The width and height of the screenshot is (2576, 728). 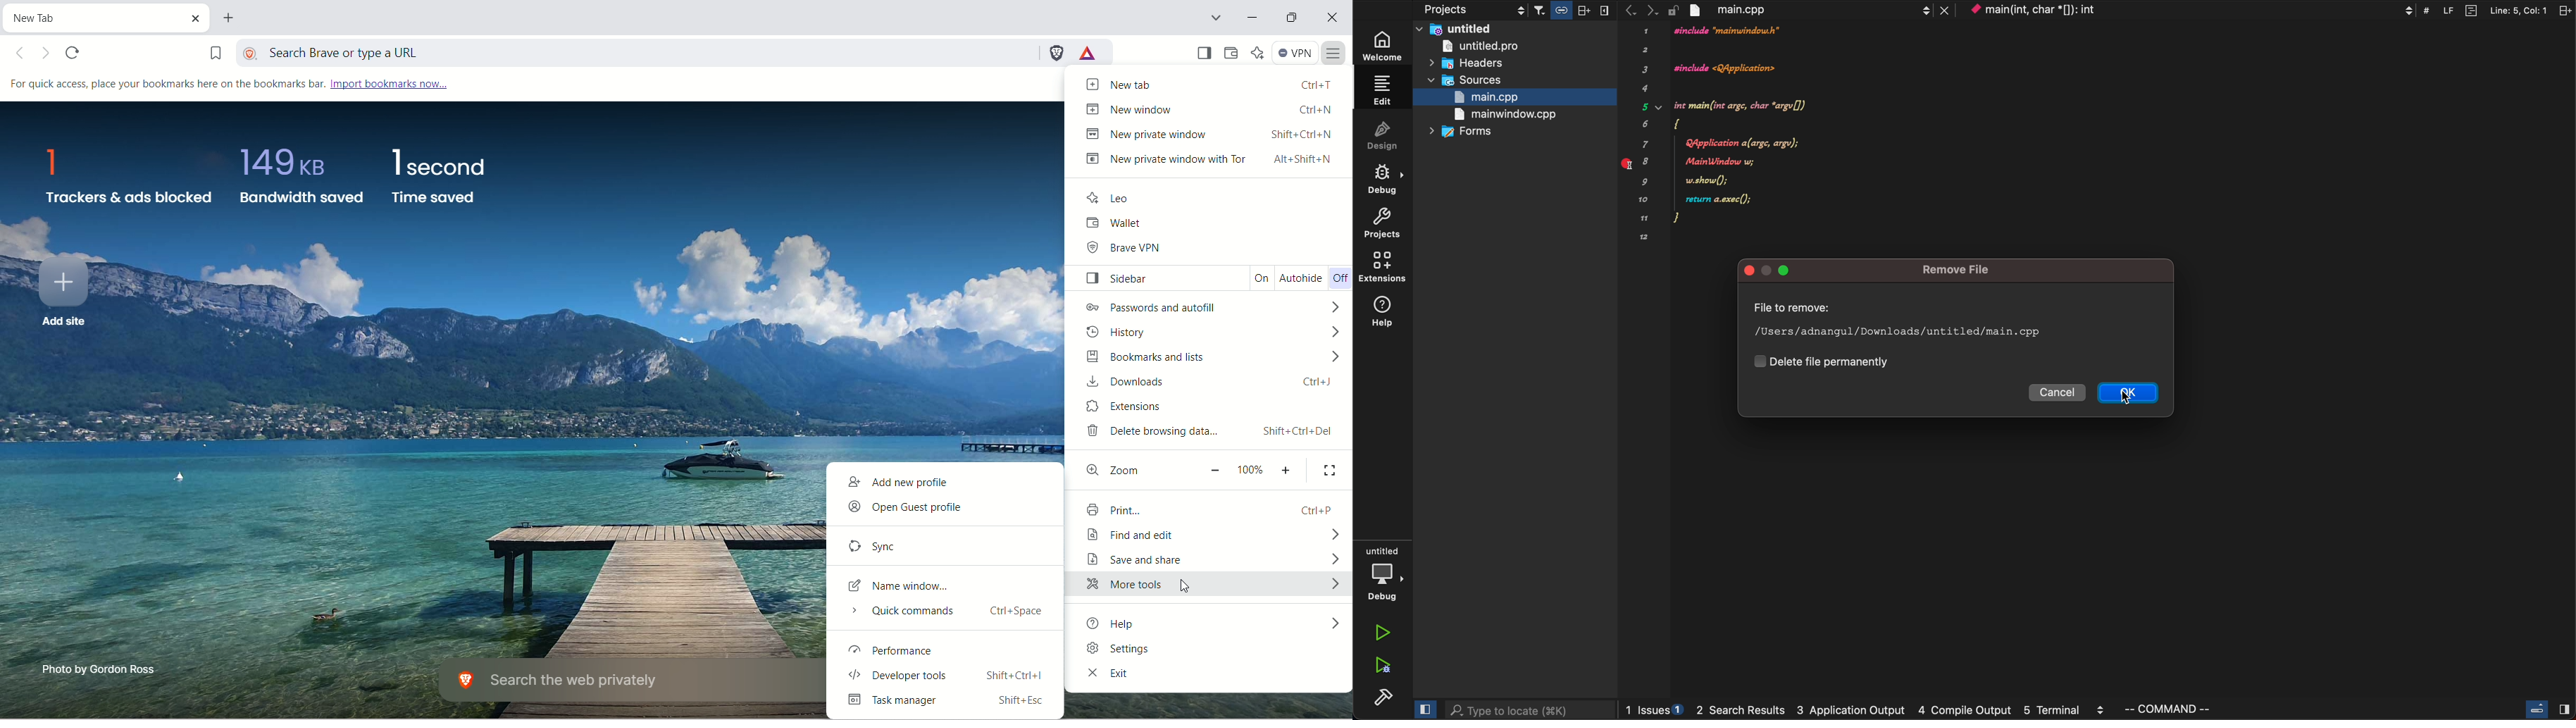 I want to click on Curser, so click(x=2135, y=398).